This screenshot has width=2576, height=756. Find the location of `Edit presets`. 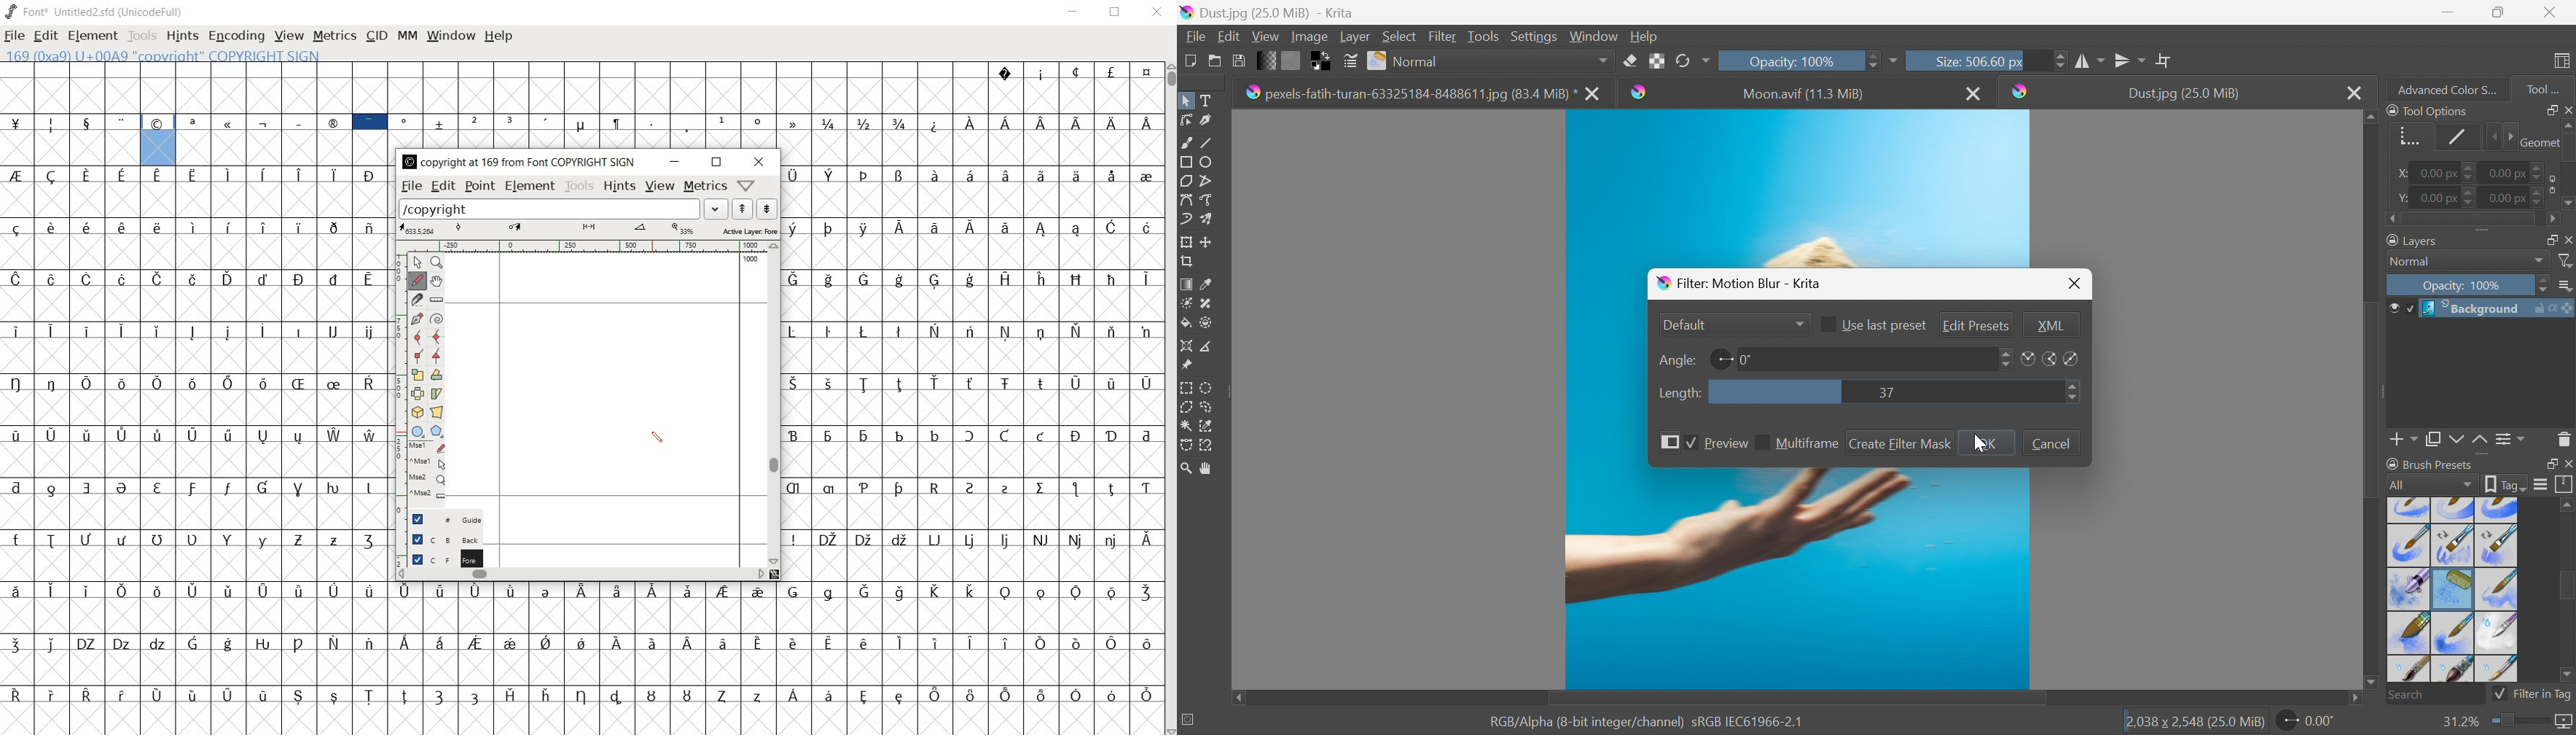

Edit presets is located at coordinates (1976, 327).